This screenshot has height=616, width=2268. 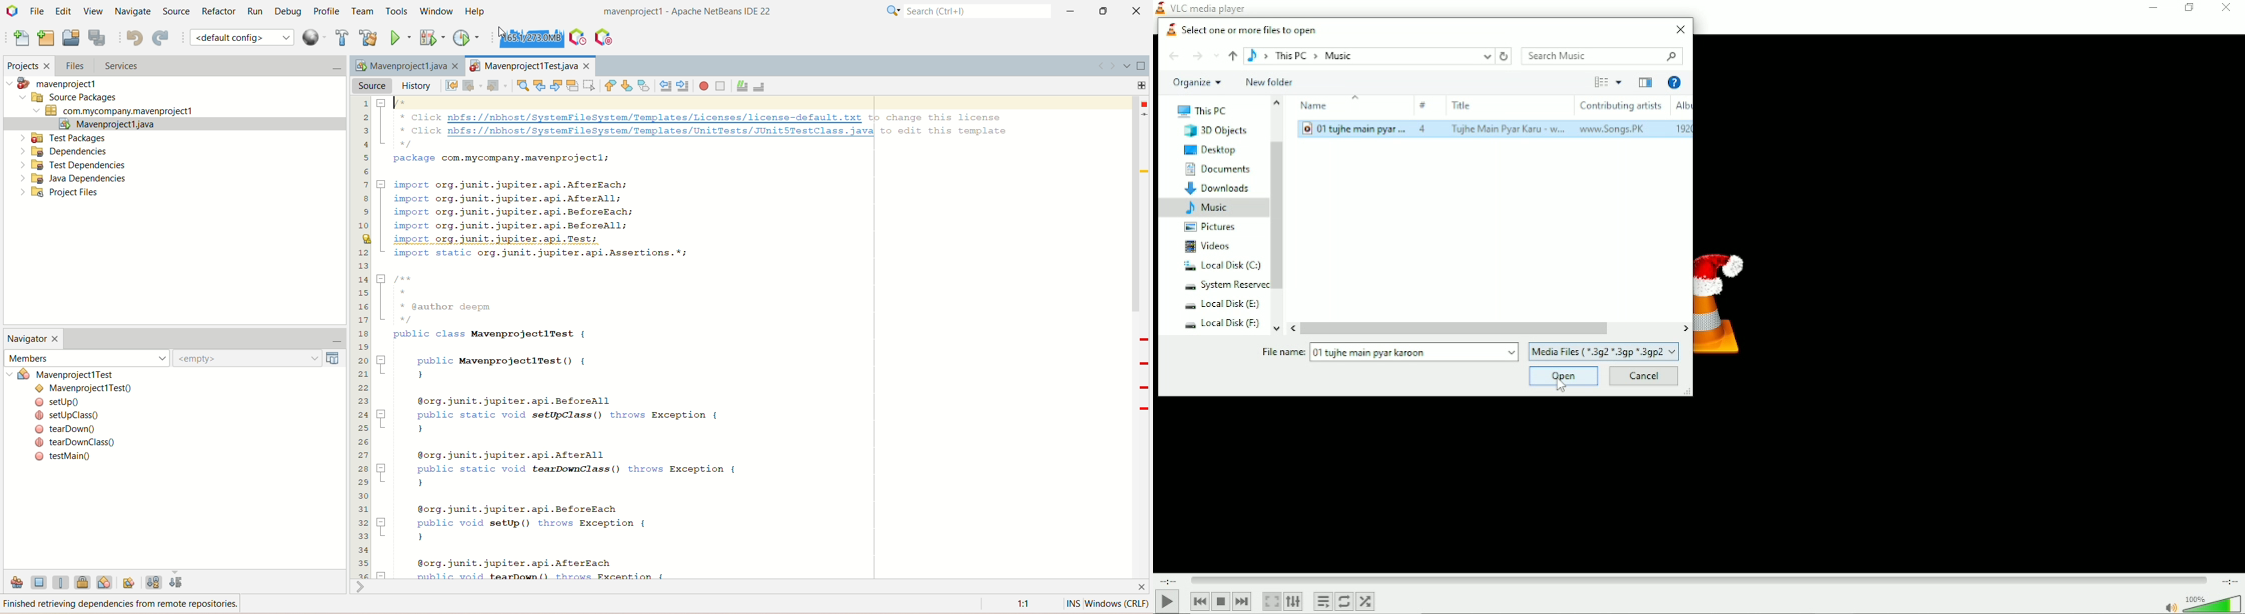 I want to click on Help, so click(x=1673, y=83).